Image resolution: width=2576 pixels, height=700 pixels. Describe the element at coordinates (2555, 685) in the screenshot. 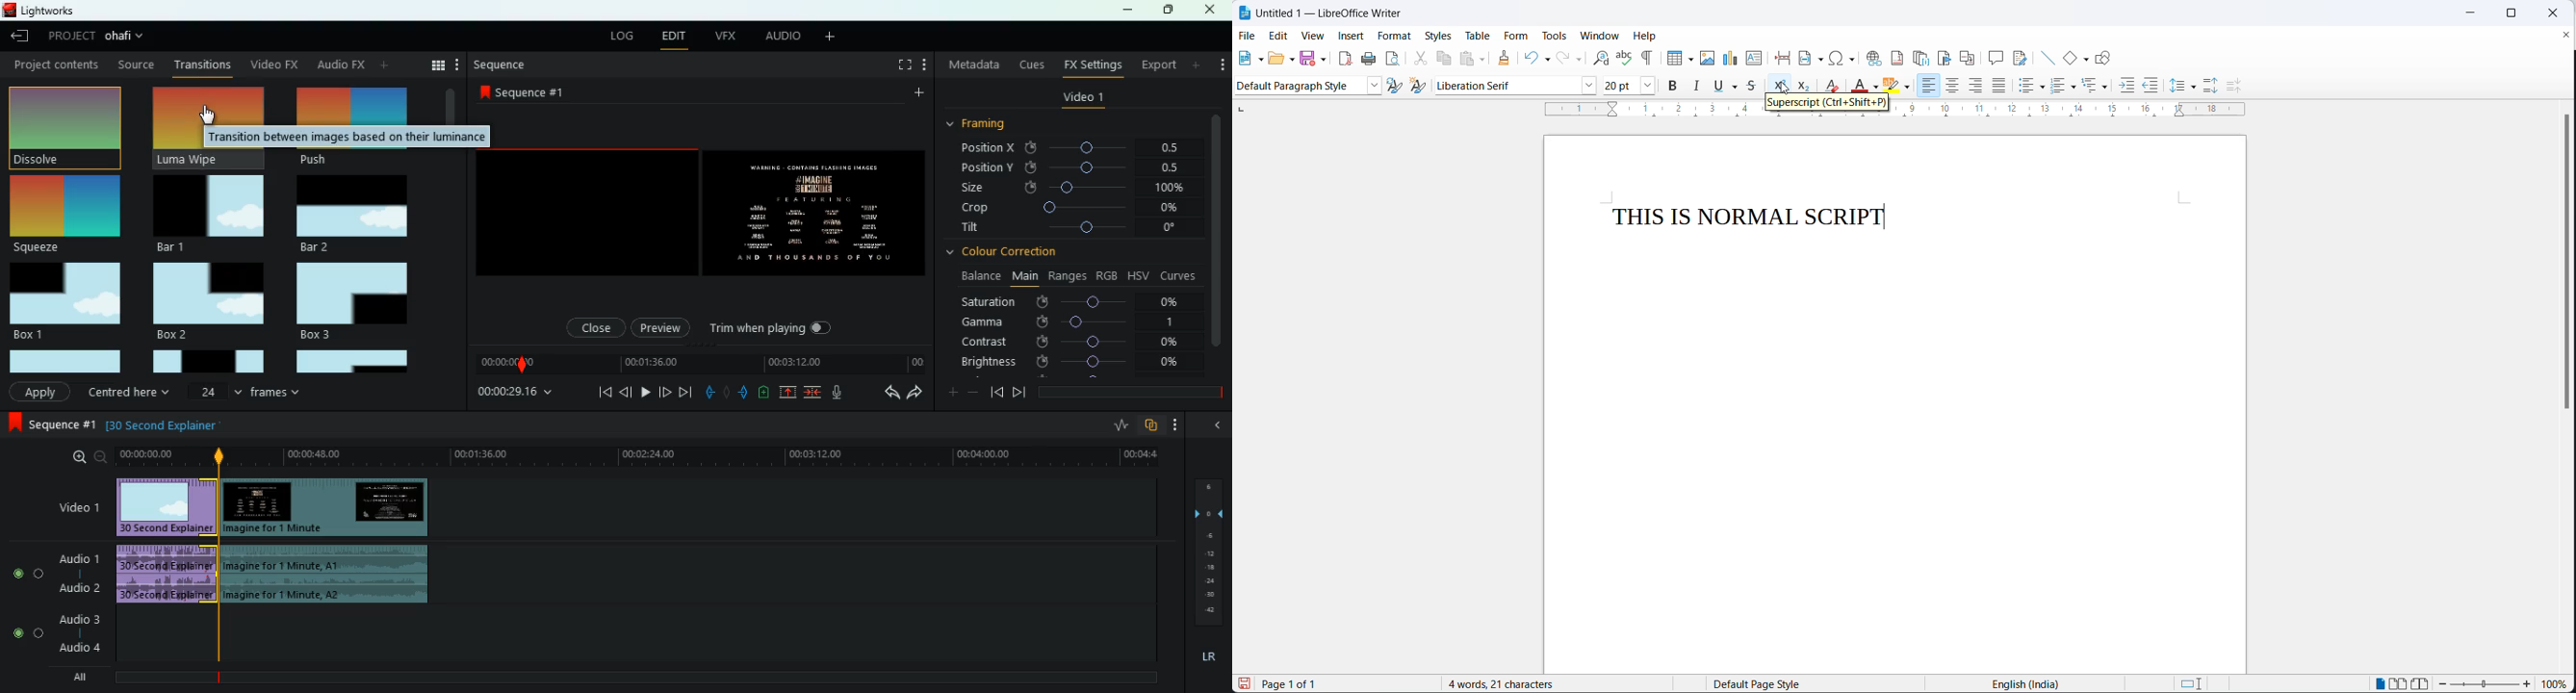

I see `zoom percentage` at that location.